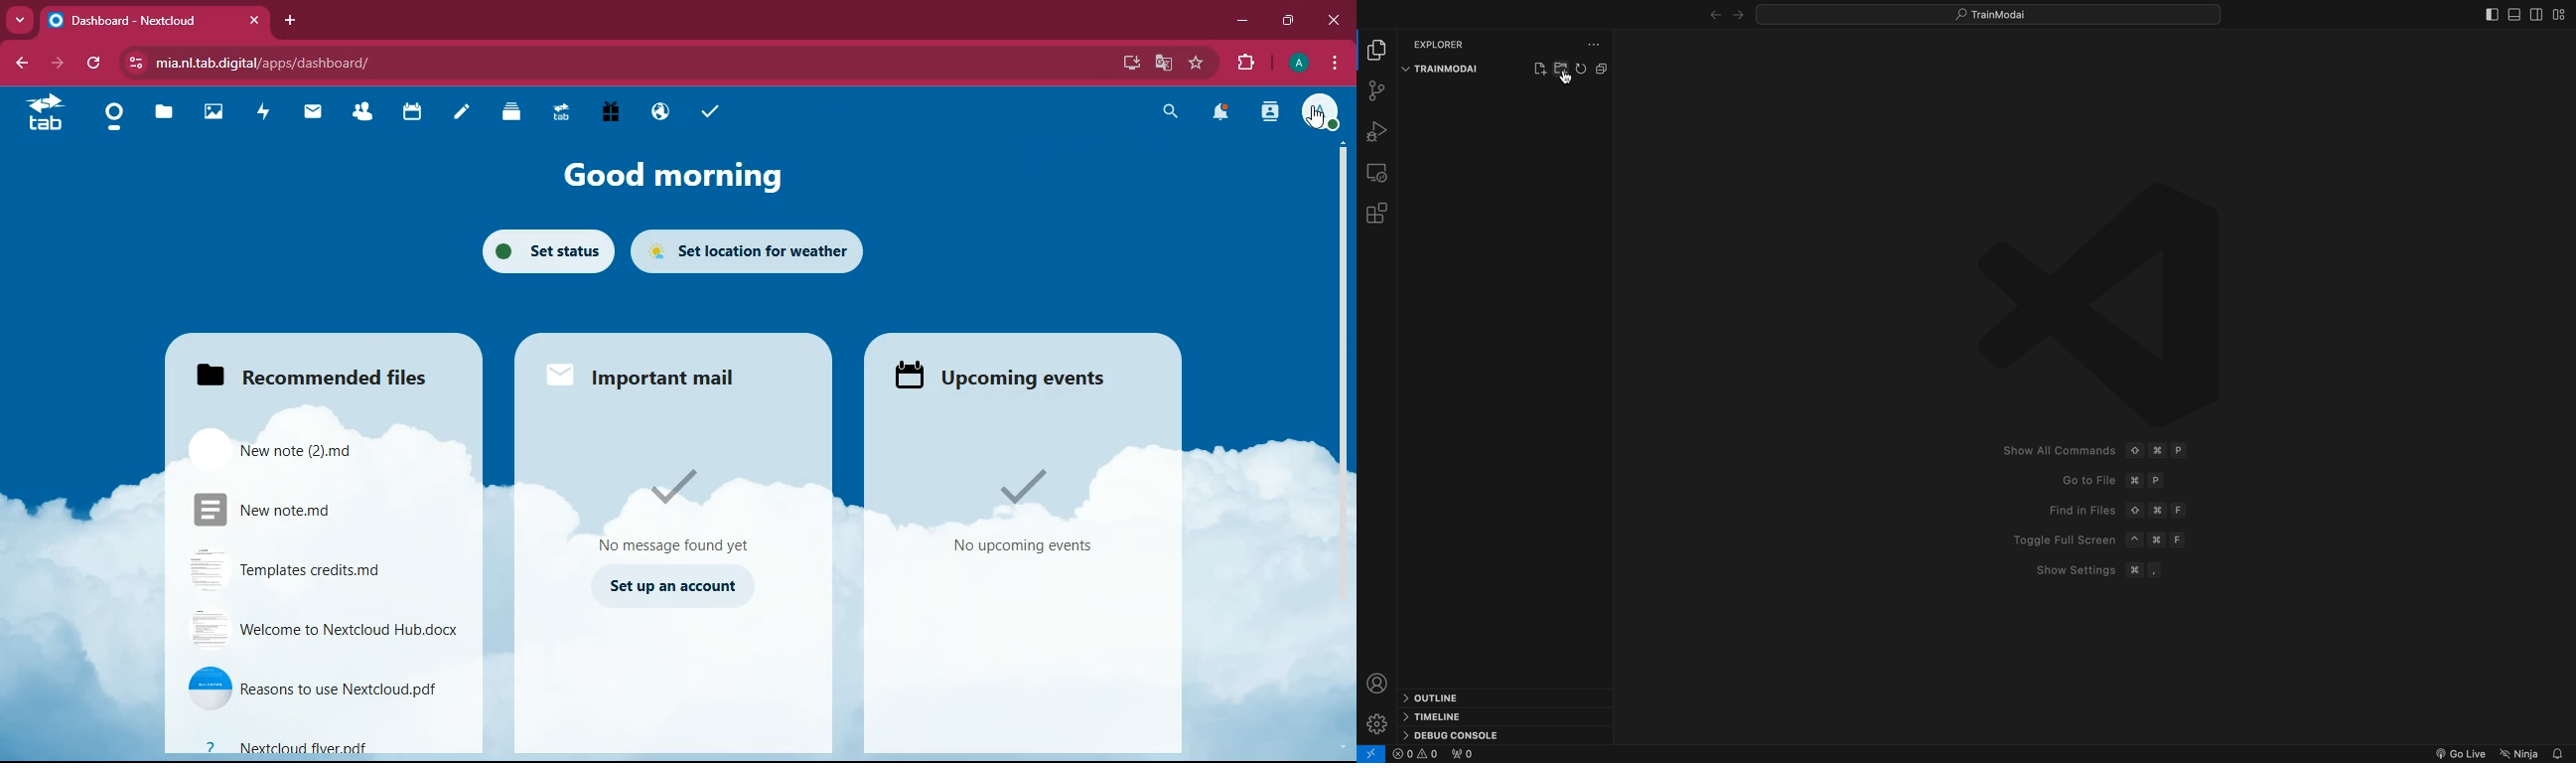 The width and height of the screenshot is (2576, 784). I want to click on minimize, so click(1244, 24).